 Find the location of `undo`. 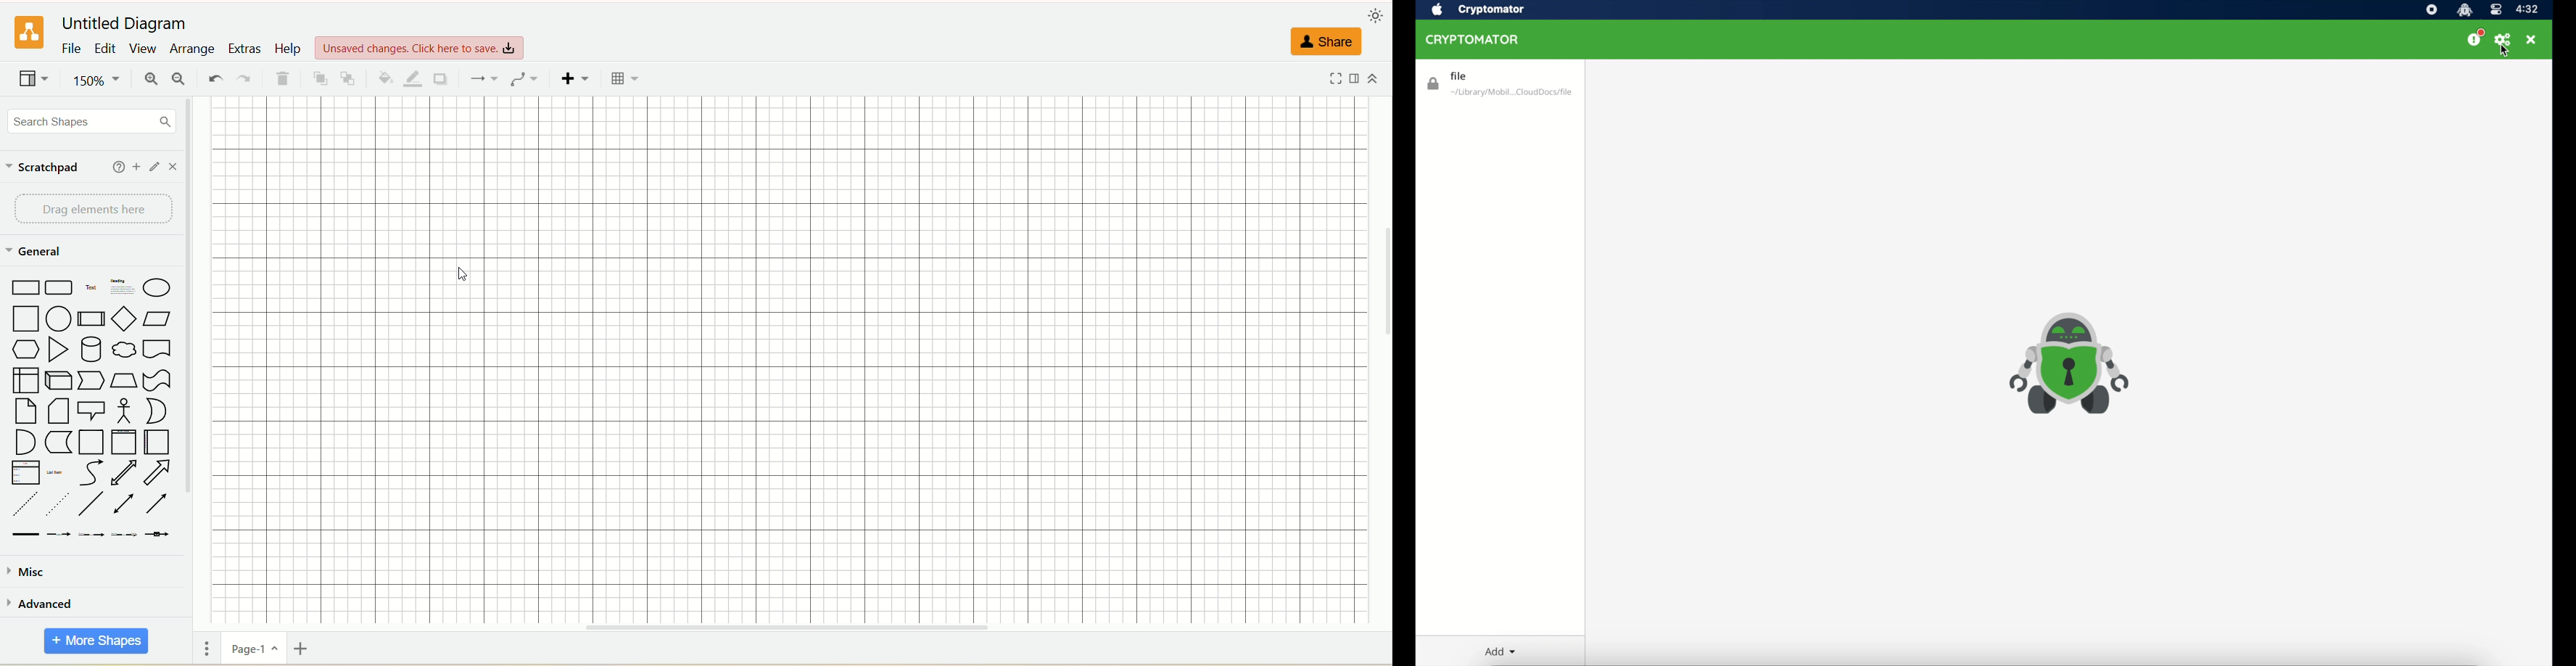

undo is located at coordinates (215, 77).